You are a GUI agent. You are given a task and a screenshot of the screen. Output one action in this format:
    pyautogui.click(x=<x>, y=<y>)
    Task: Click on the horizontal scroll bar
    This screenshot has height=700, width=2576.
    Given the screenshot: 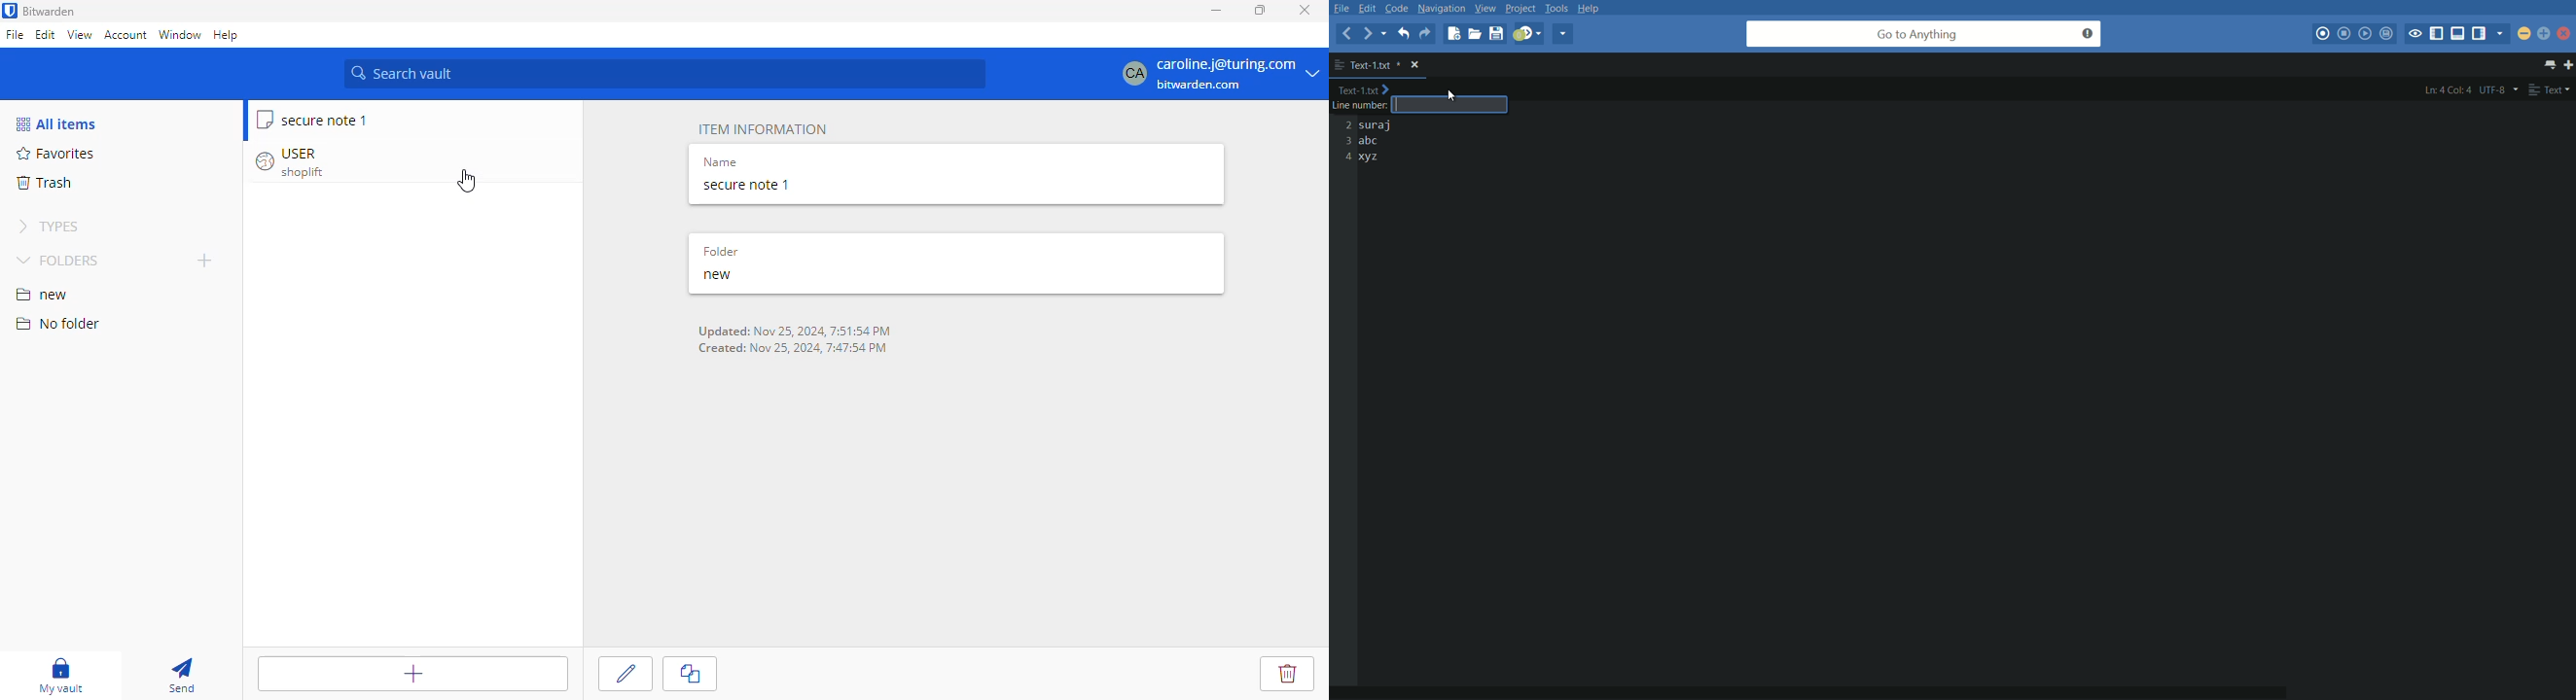 What is the action you would take?
    pyautogui.click(x=1836, y=684)
    